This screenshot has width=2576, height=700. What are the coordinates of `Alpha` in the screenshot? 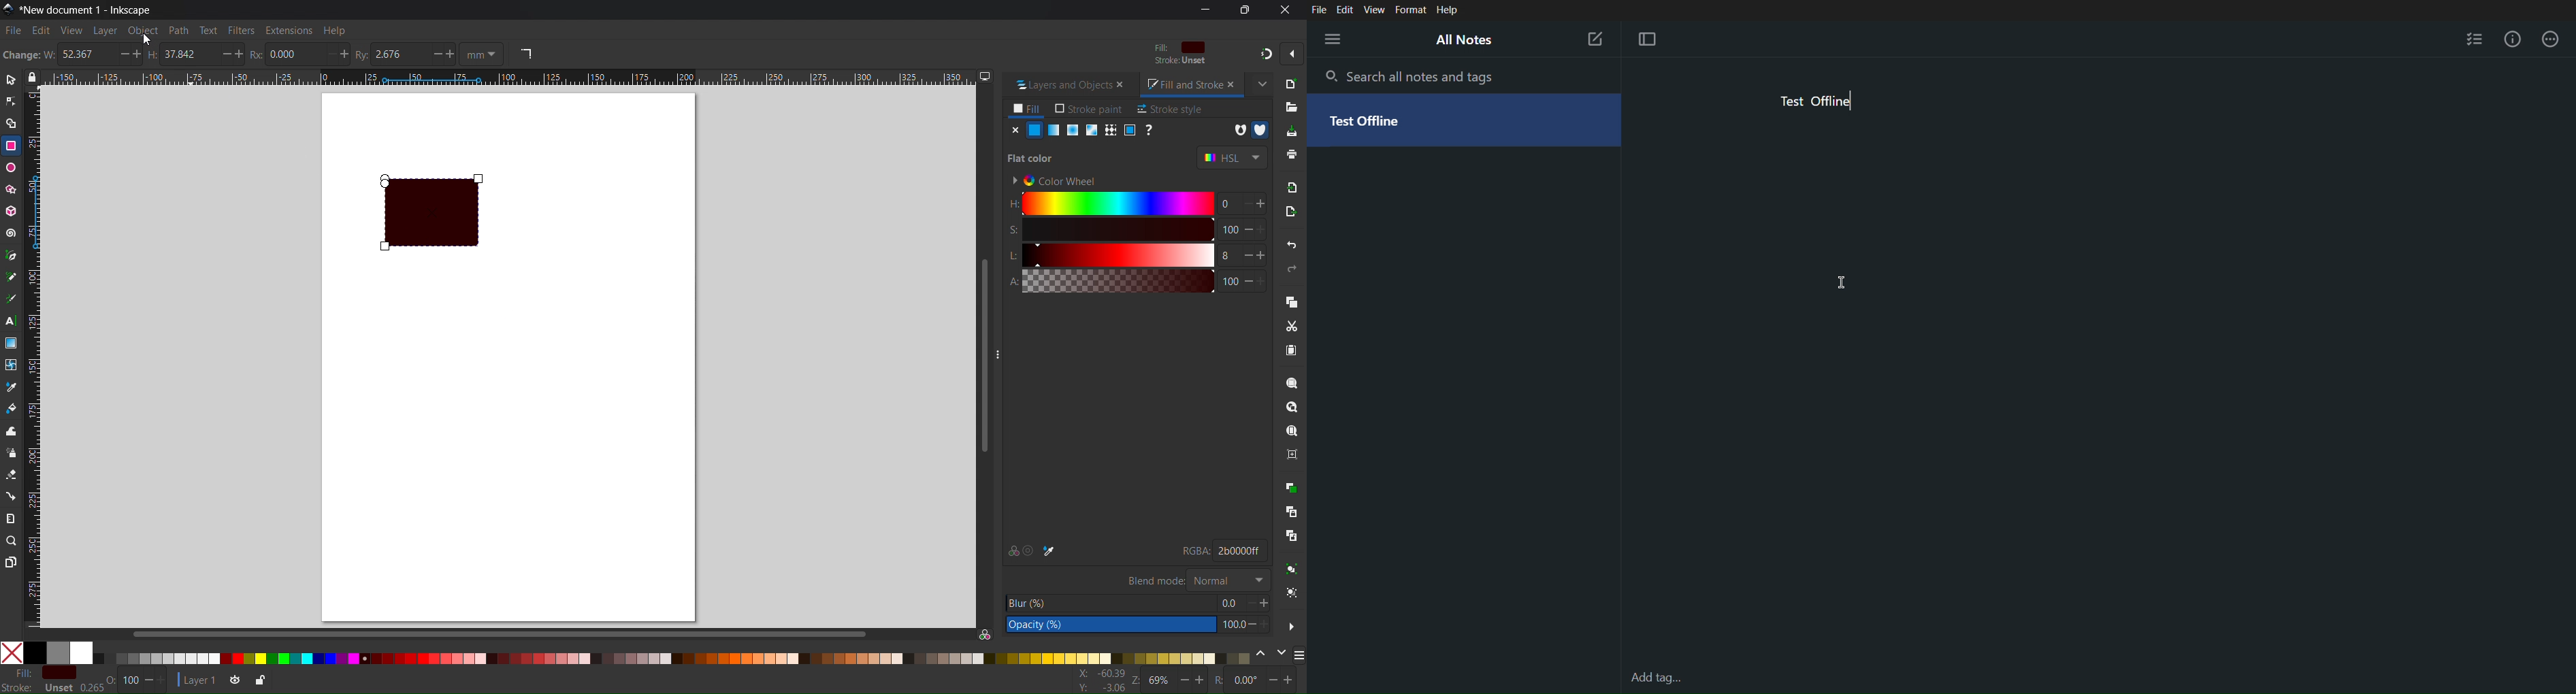 It's located at (1108, 281).